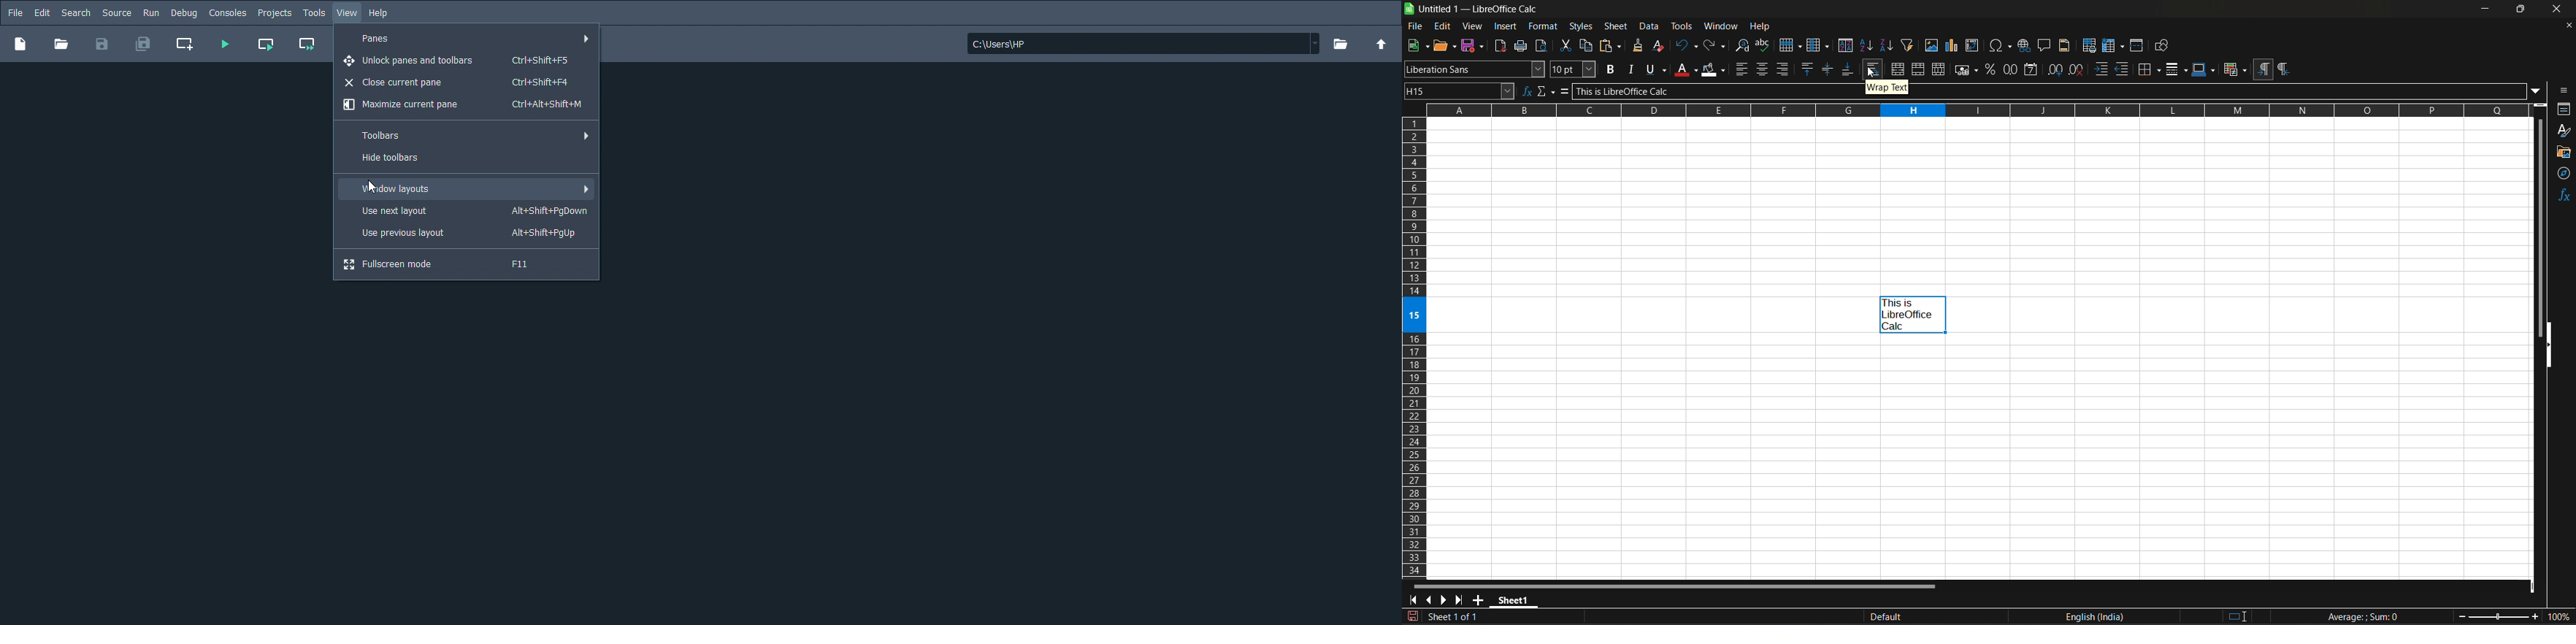 This screenshot has width=2576, height=644. Describe the element at coordinates (1409, 9) in the screenshot. I see `logo` at that location.